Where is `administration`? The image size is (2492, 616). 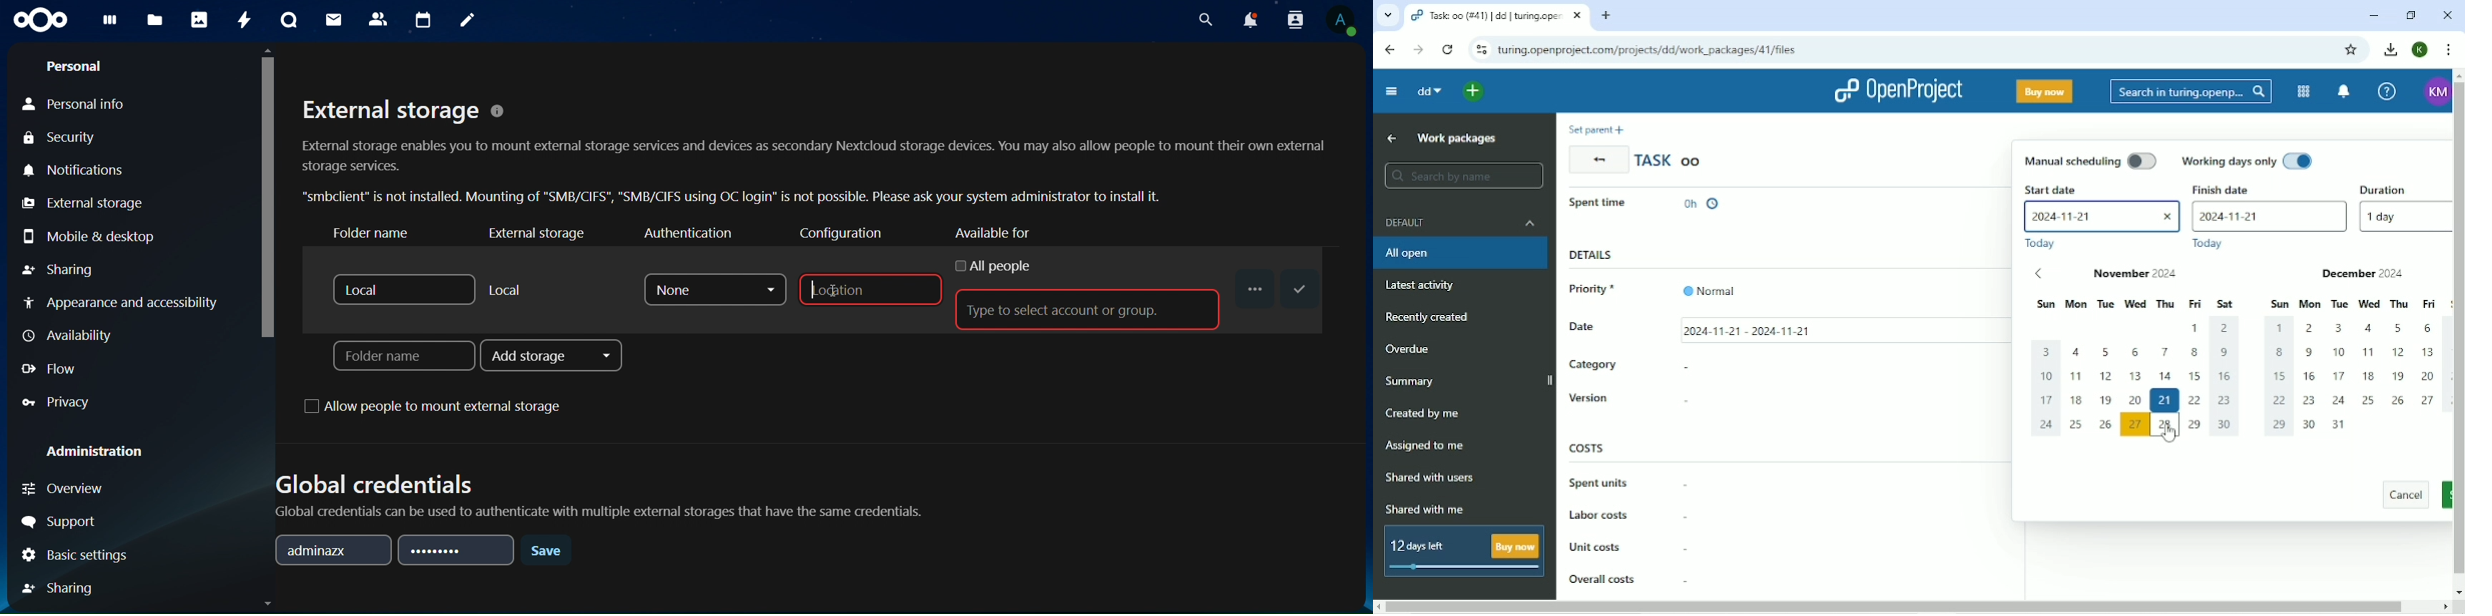
administration is located at coordinates (96, 453).